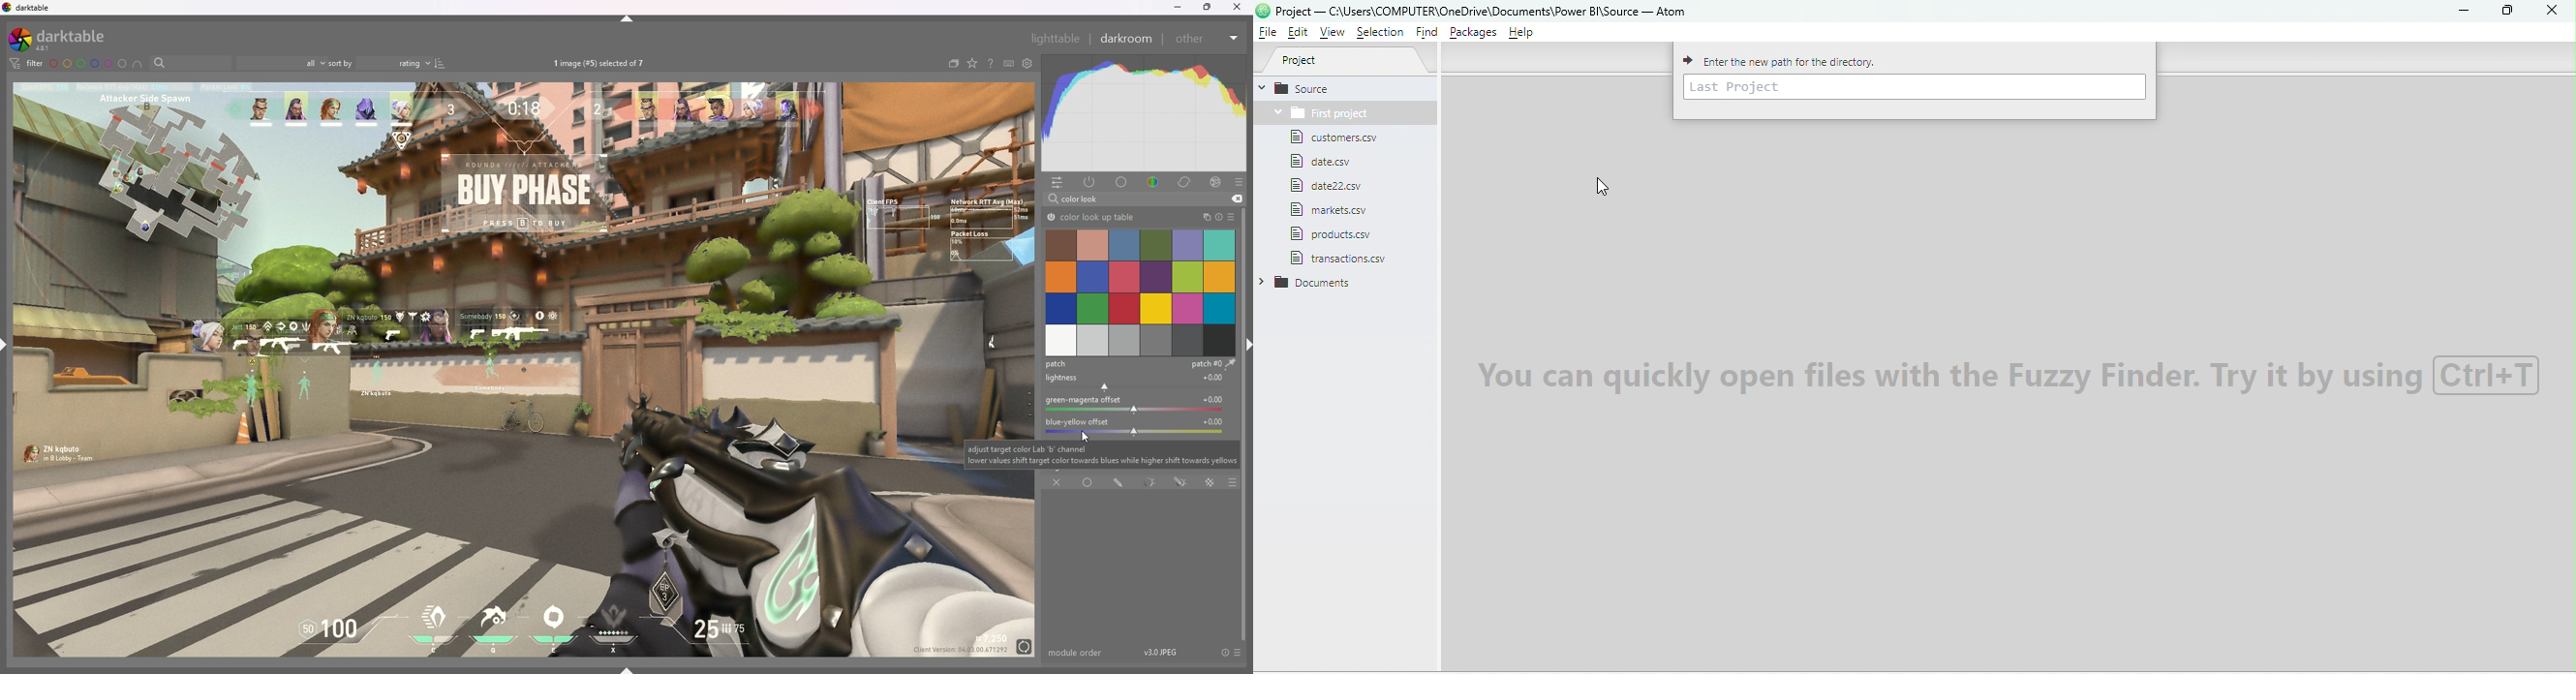 The width and height of the screenshot is (2576, 700). I want to click on File, so click(1327, 209).